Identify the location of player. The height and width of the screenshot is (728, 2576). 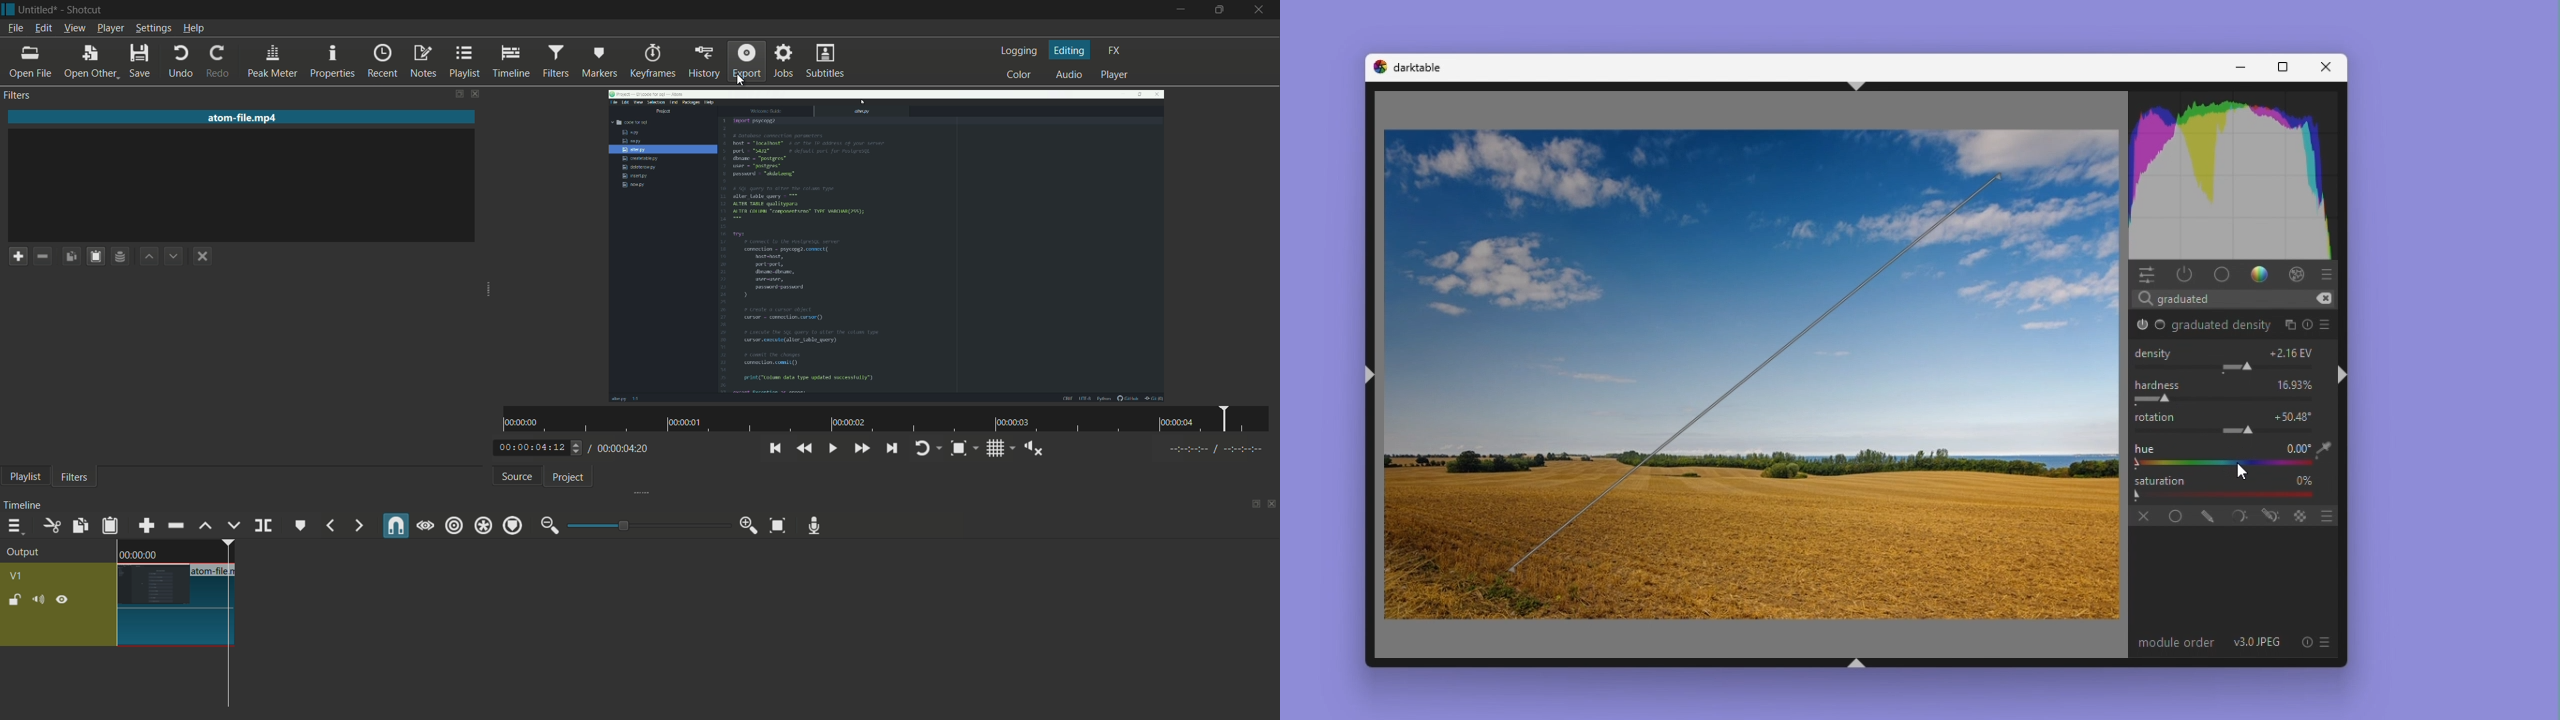
(1115, 75).